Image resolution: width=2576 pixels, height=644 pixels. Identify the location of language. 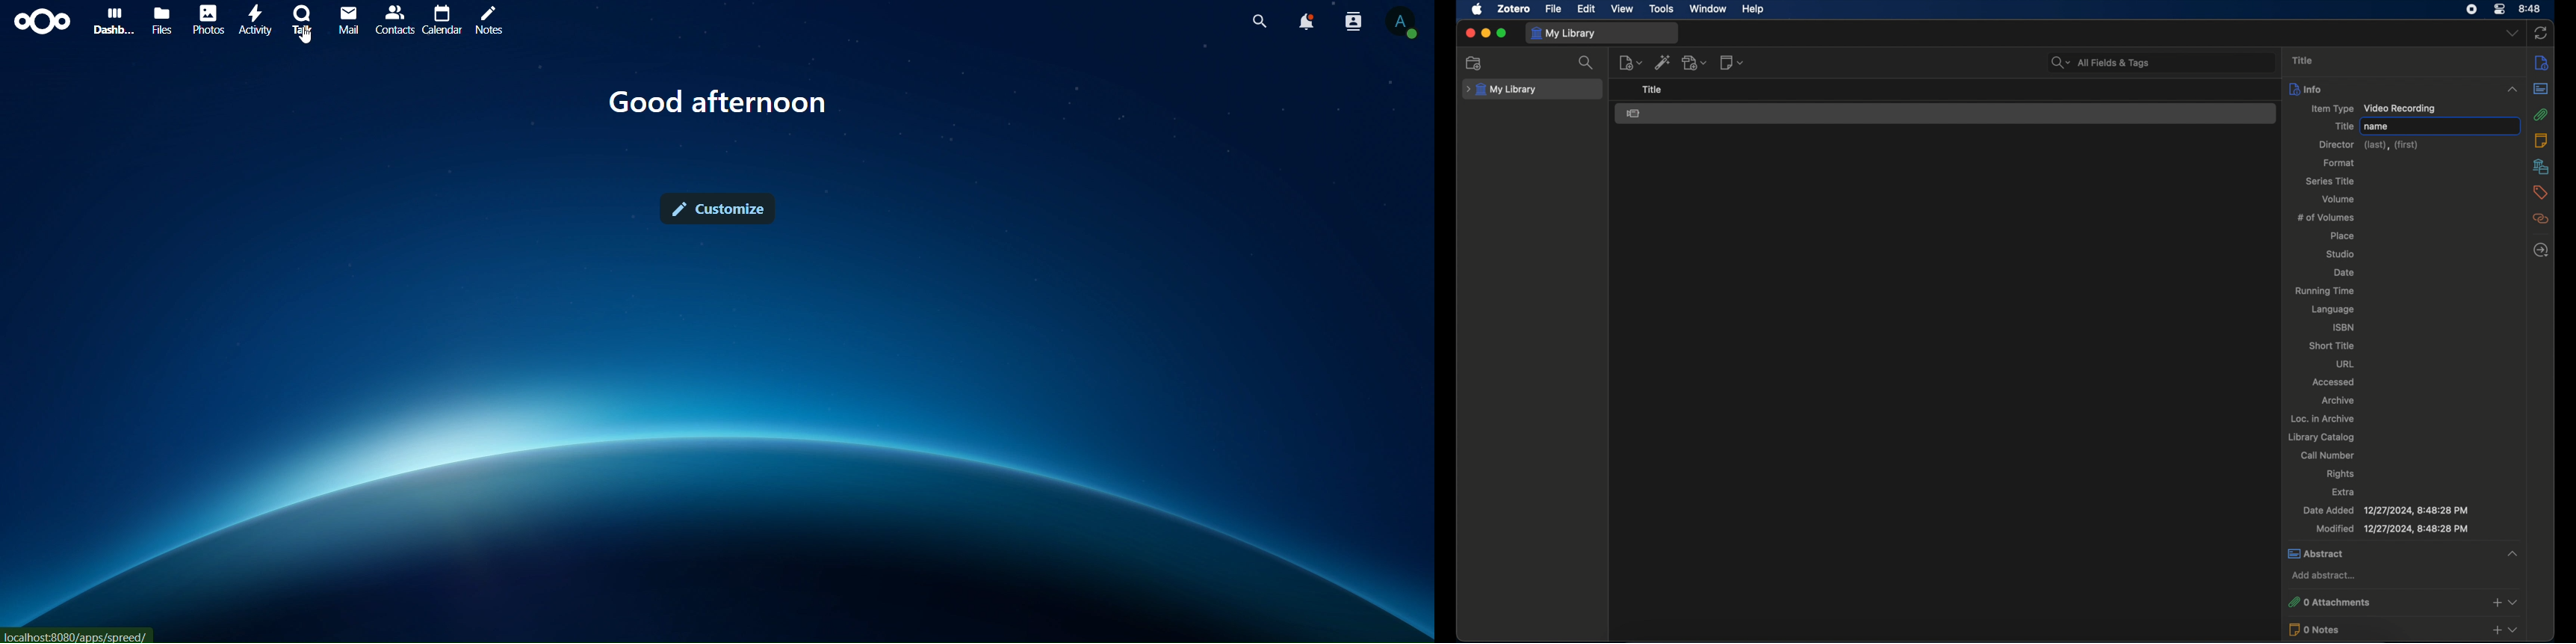
(2334, 310).